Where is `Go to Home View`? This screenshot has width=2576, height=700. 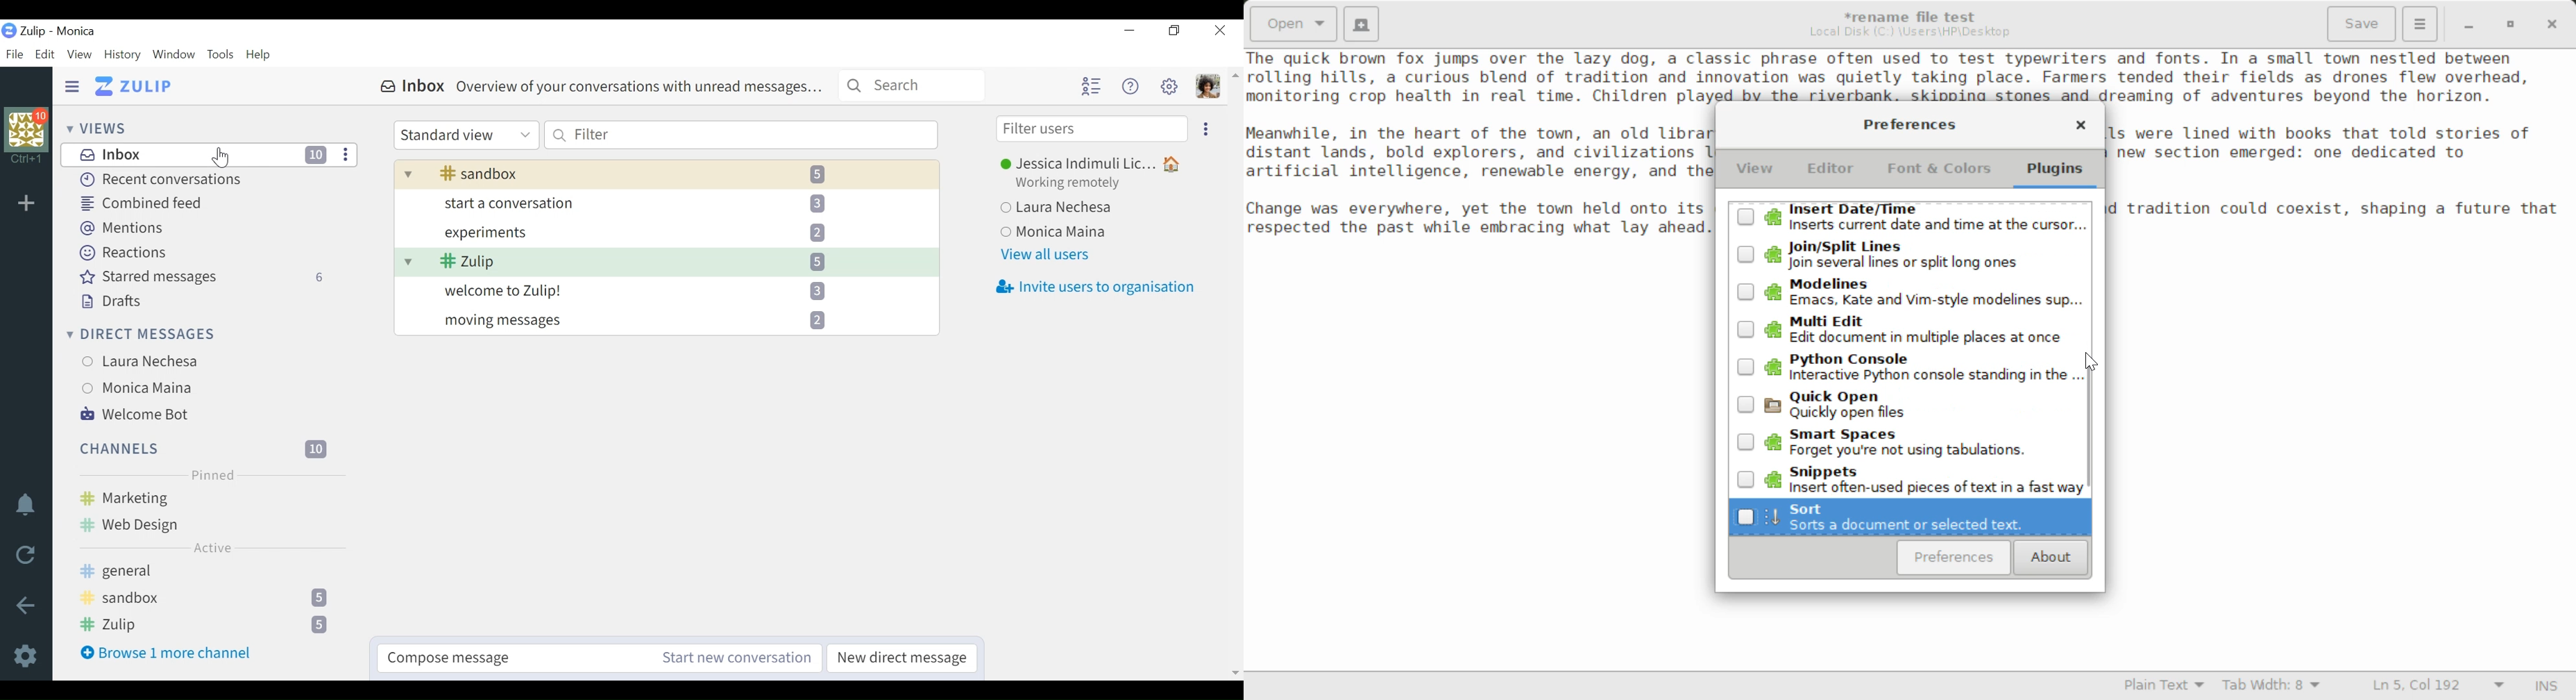 Go to Home View is located at coordinates (133, 85).